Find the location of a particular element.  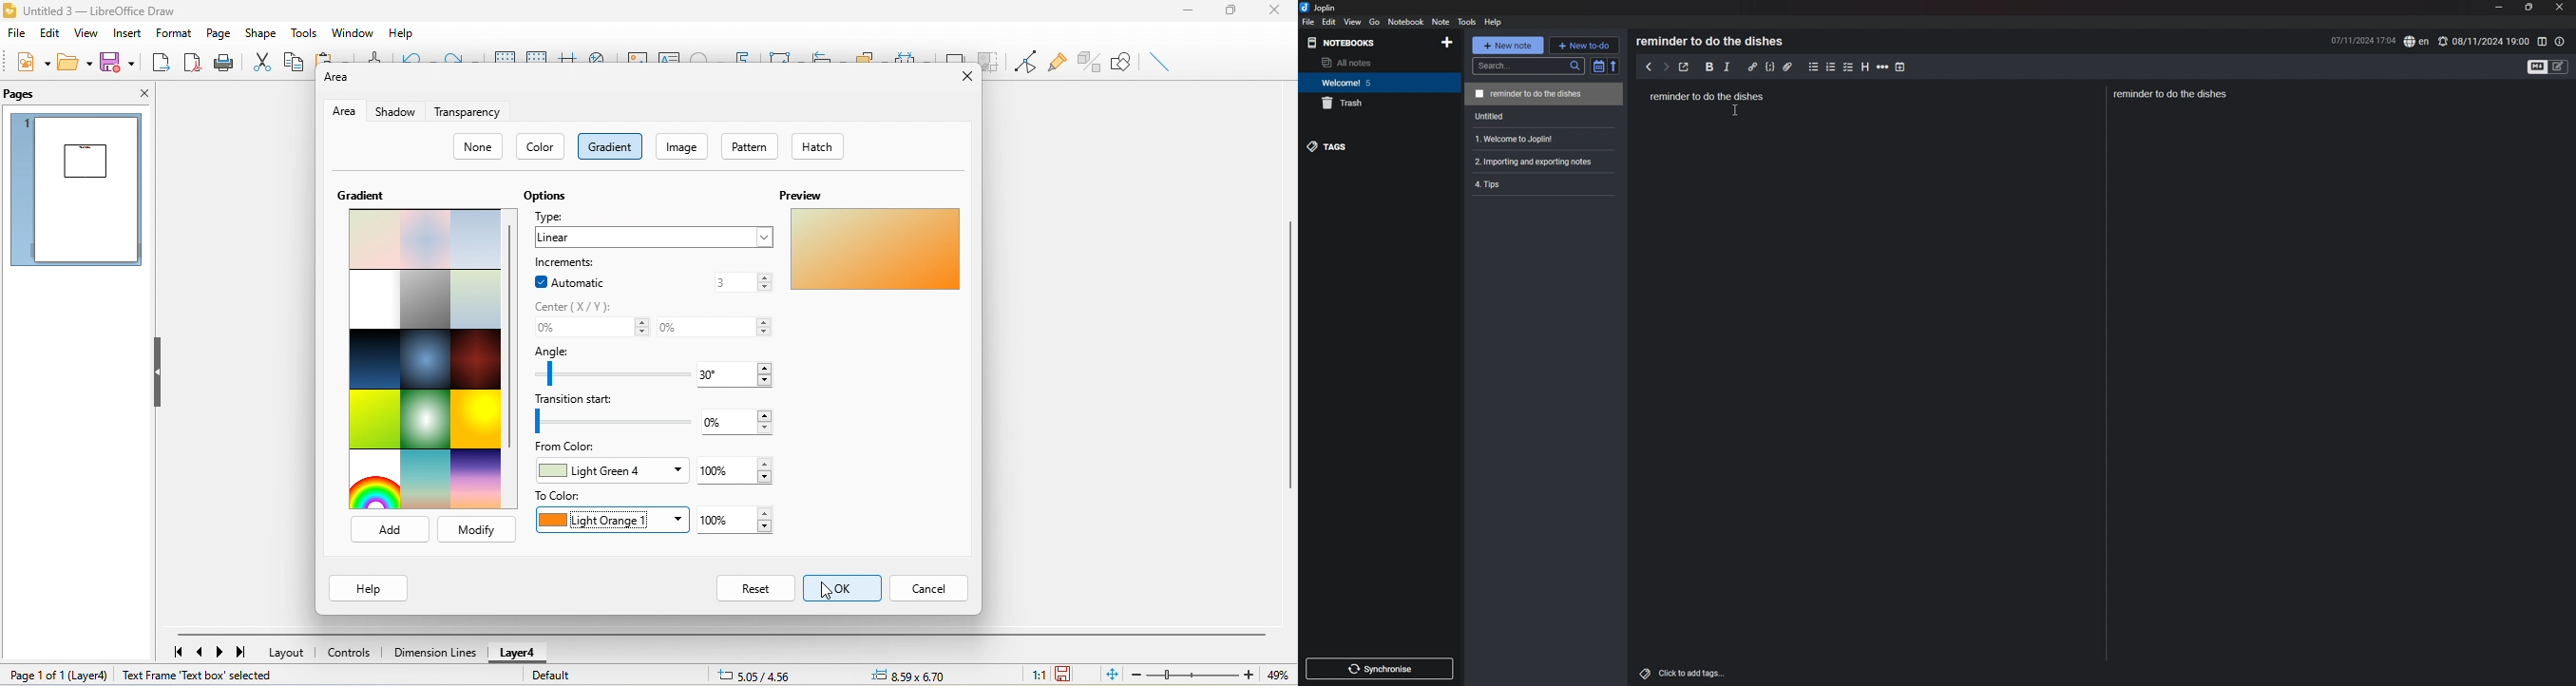

edit is located at coordinates (1329, 22).